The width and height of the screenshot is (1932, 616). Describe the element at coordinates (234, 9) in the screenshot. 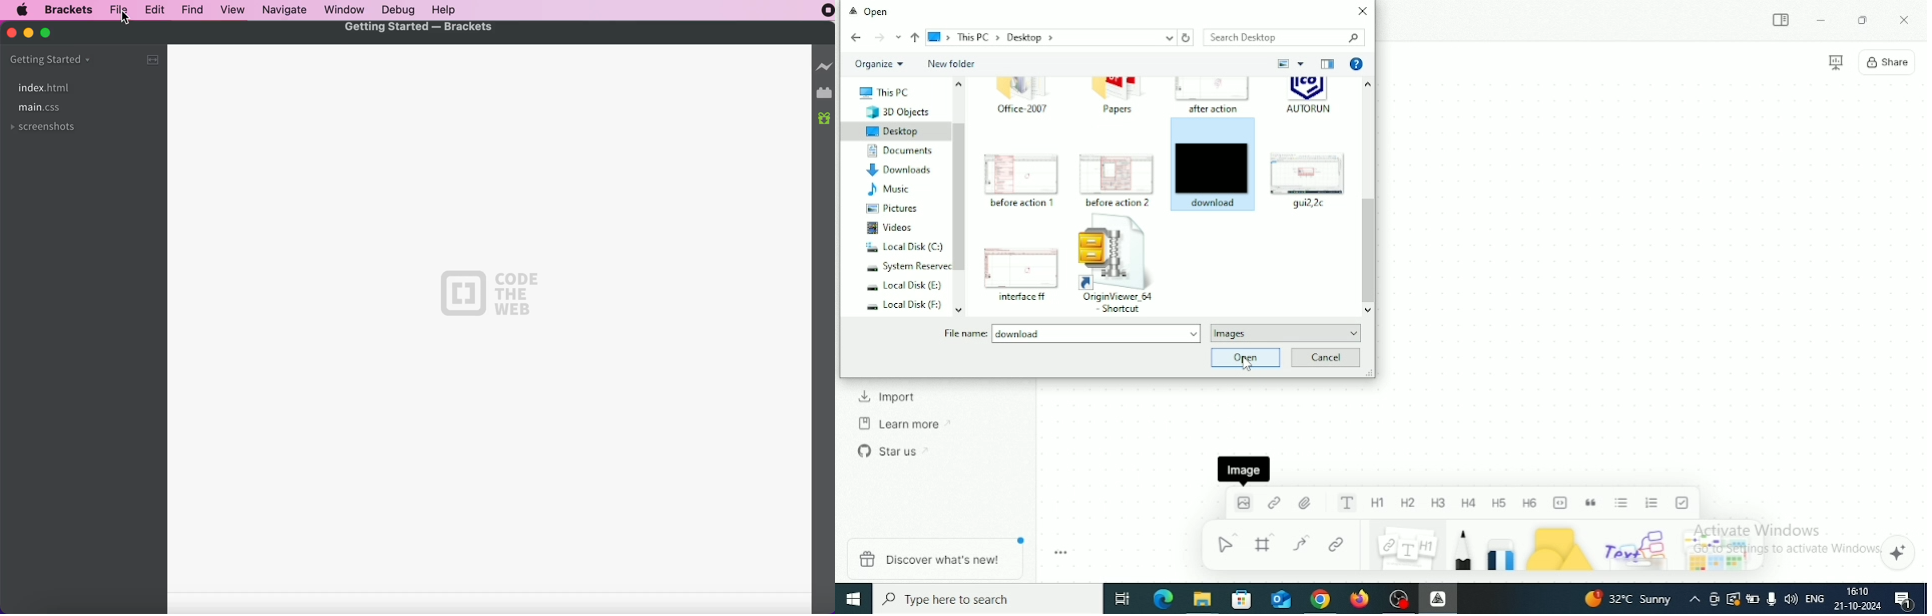

I see `view` at that location.